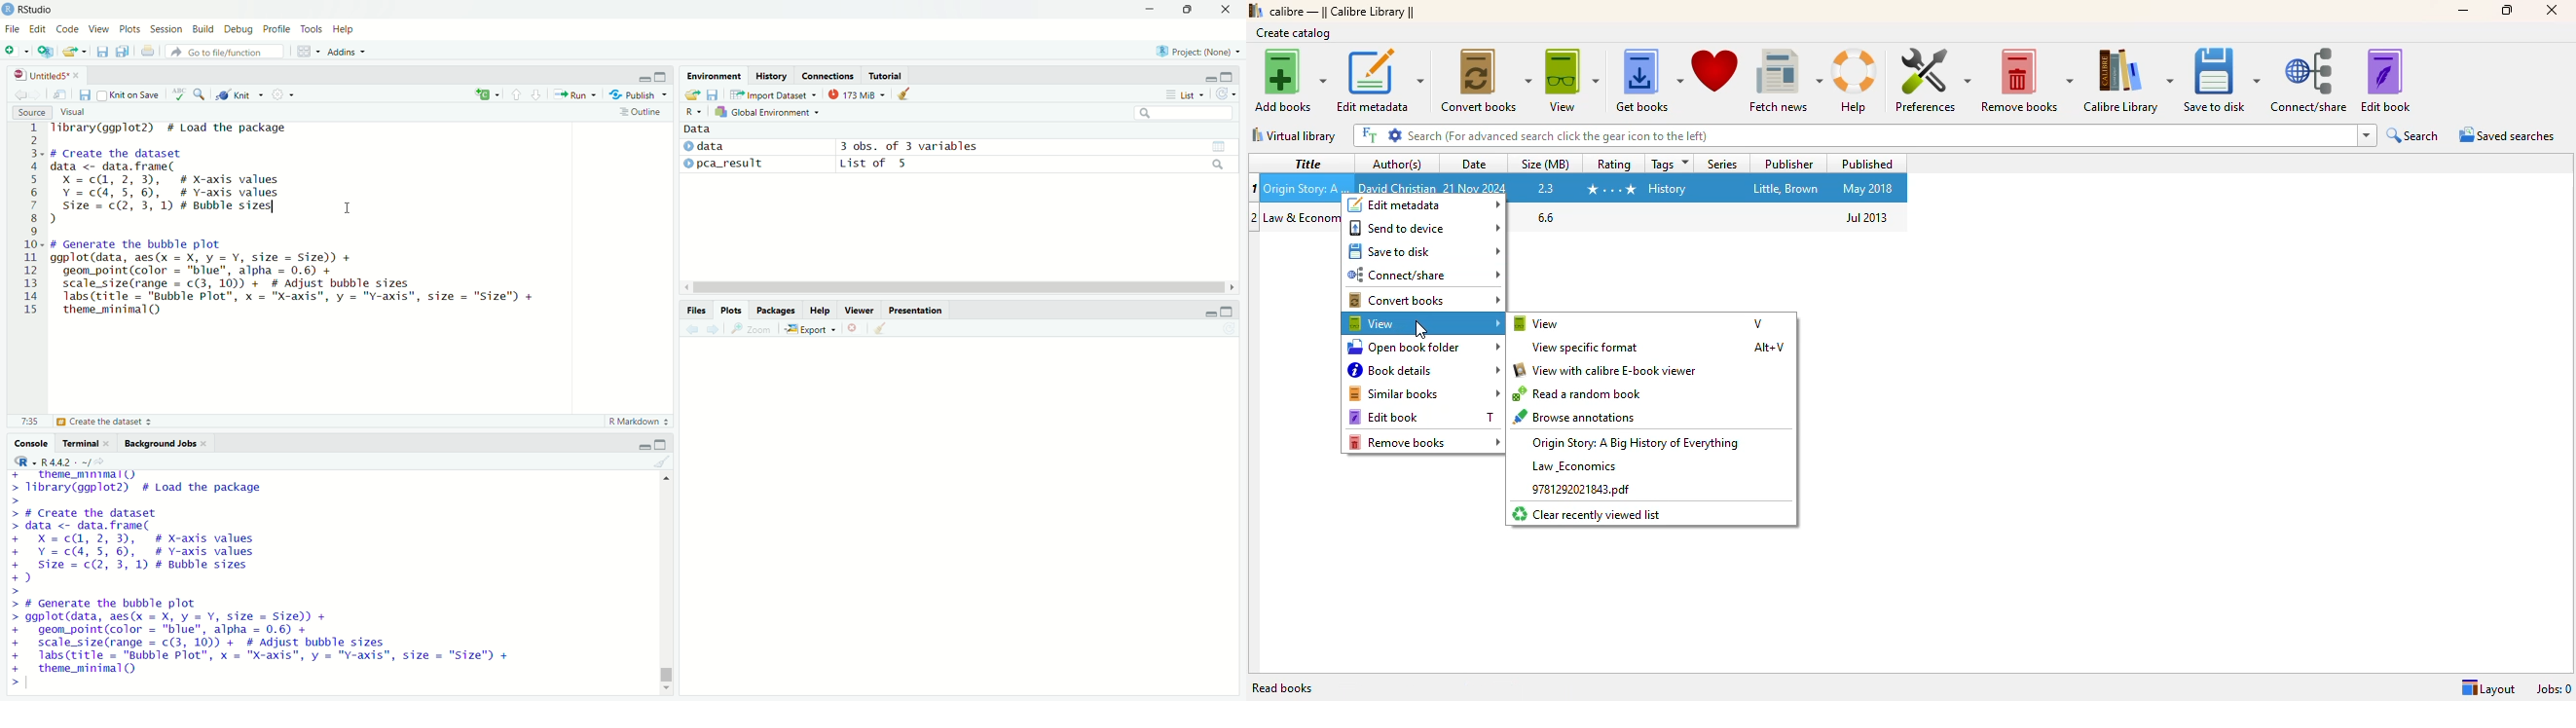 This screenshot has width=2576, height=728. What do you see at coordinates (13, 29) in the screenshot?
I see `File` at bounding box center [13, 29].